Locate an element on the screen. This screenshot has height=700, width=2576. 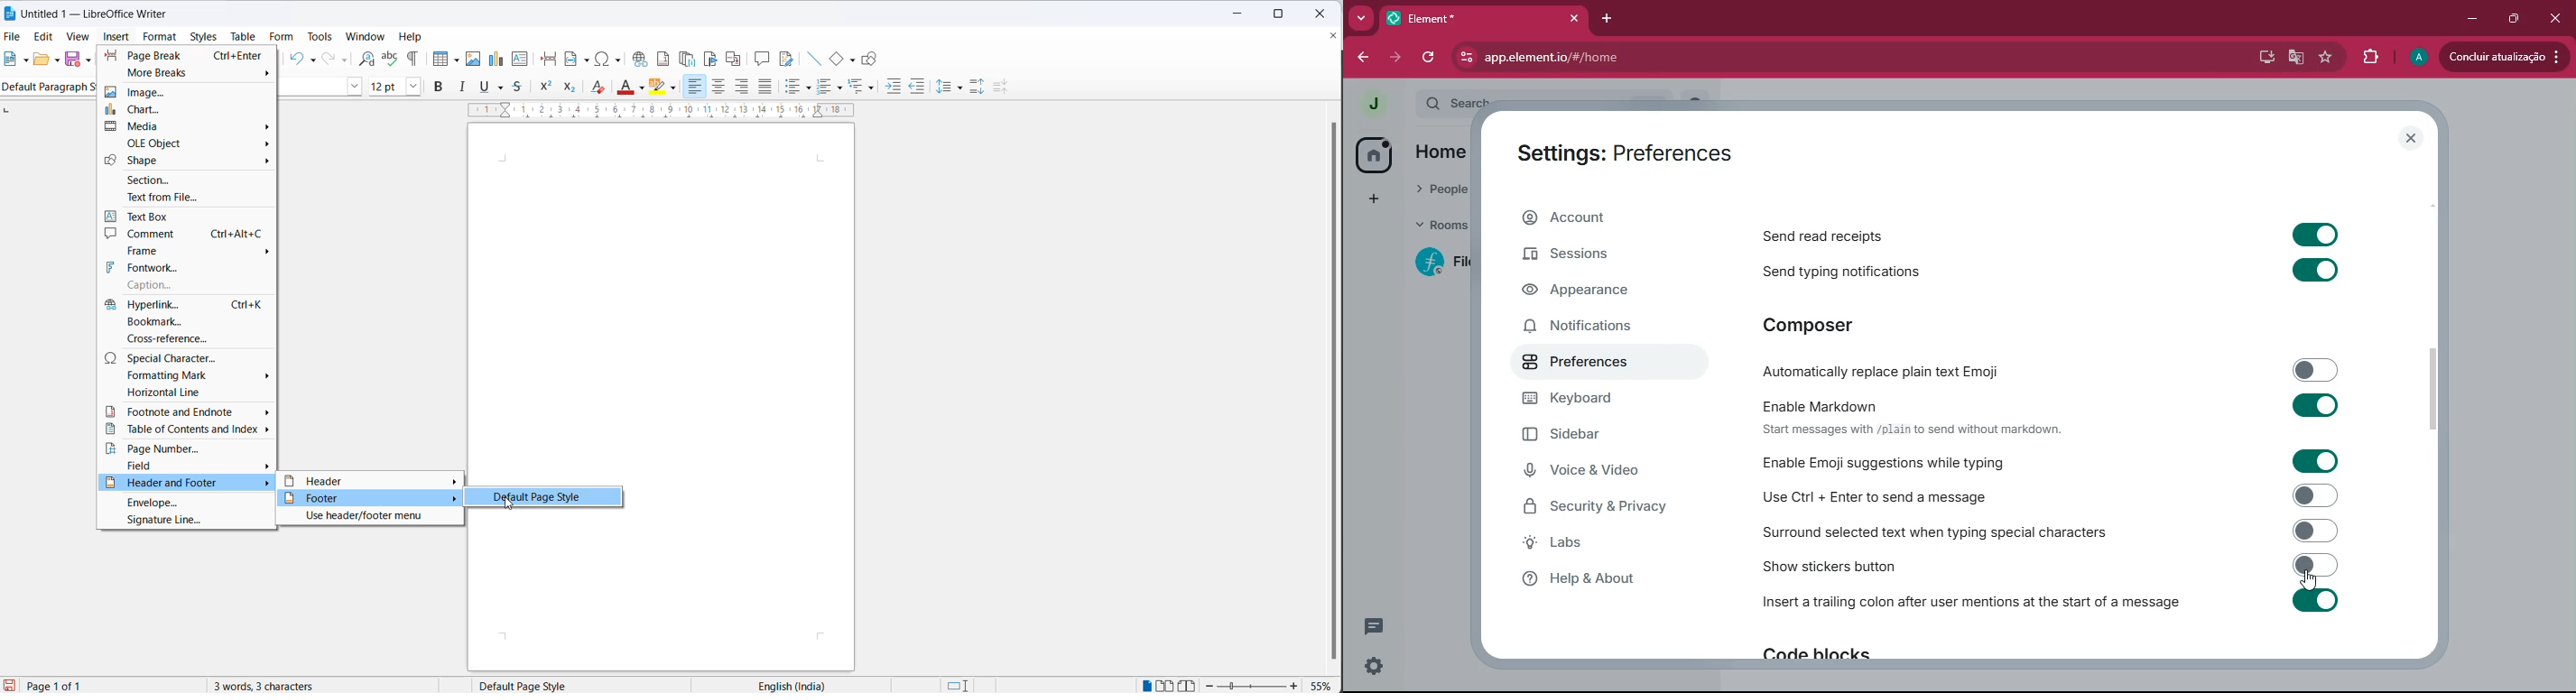
clear direct formatting is located at coordinates (601, 88).